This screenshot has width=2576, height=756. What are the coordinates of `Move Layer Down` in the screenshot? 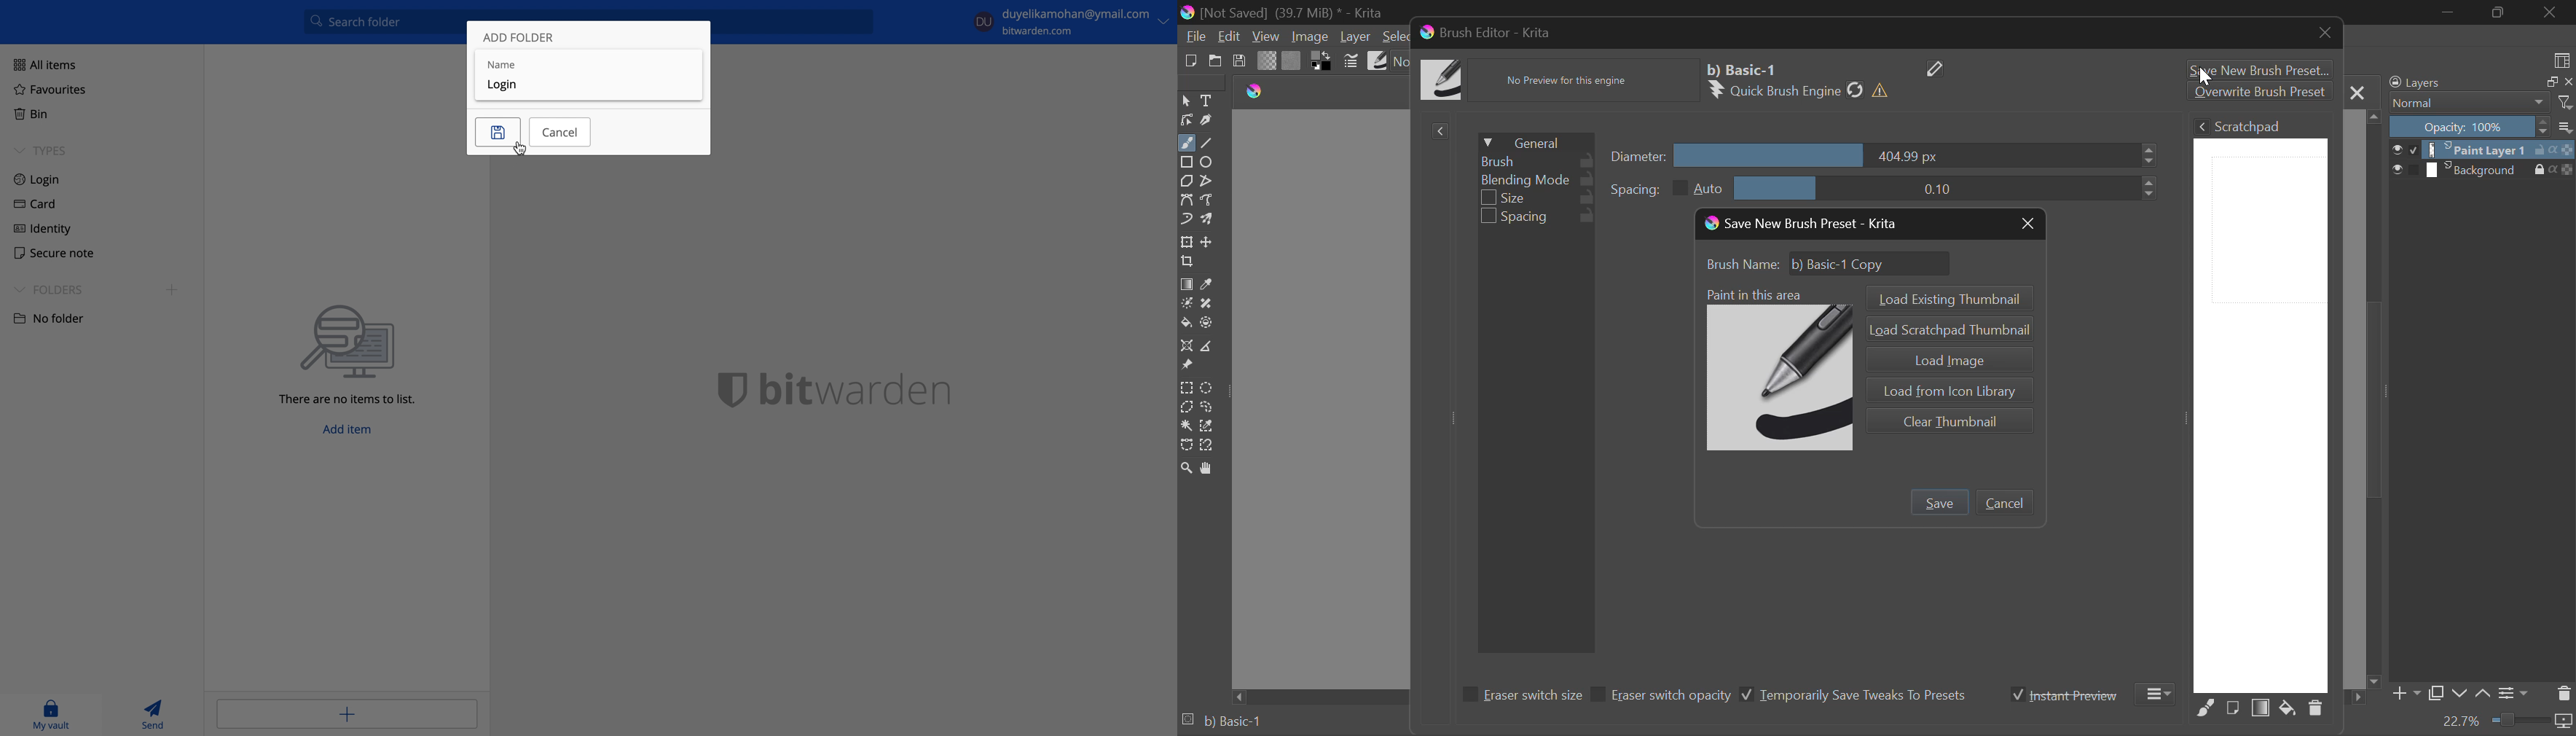 It's located at (2461, 694).